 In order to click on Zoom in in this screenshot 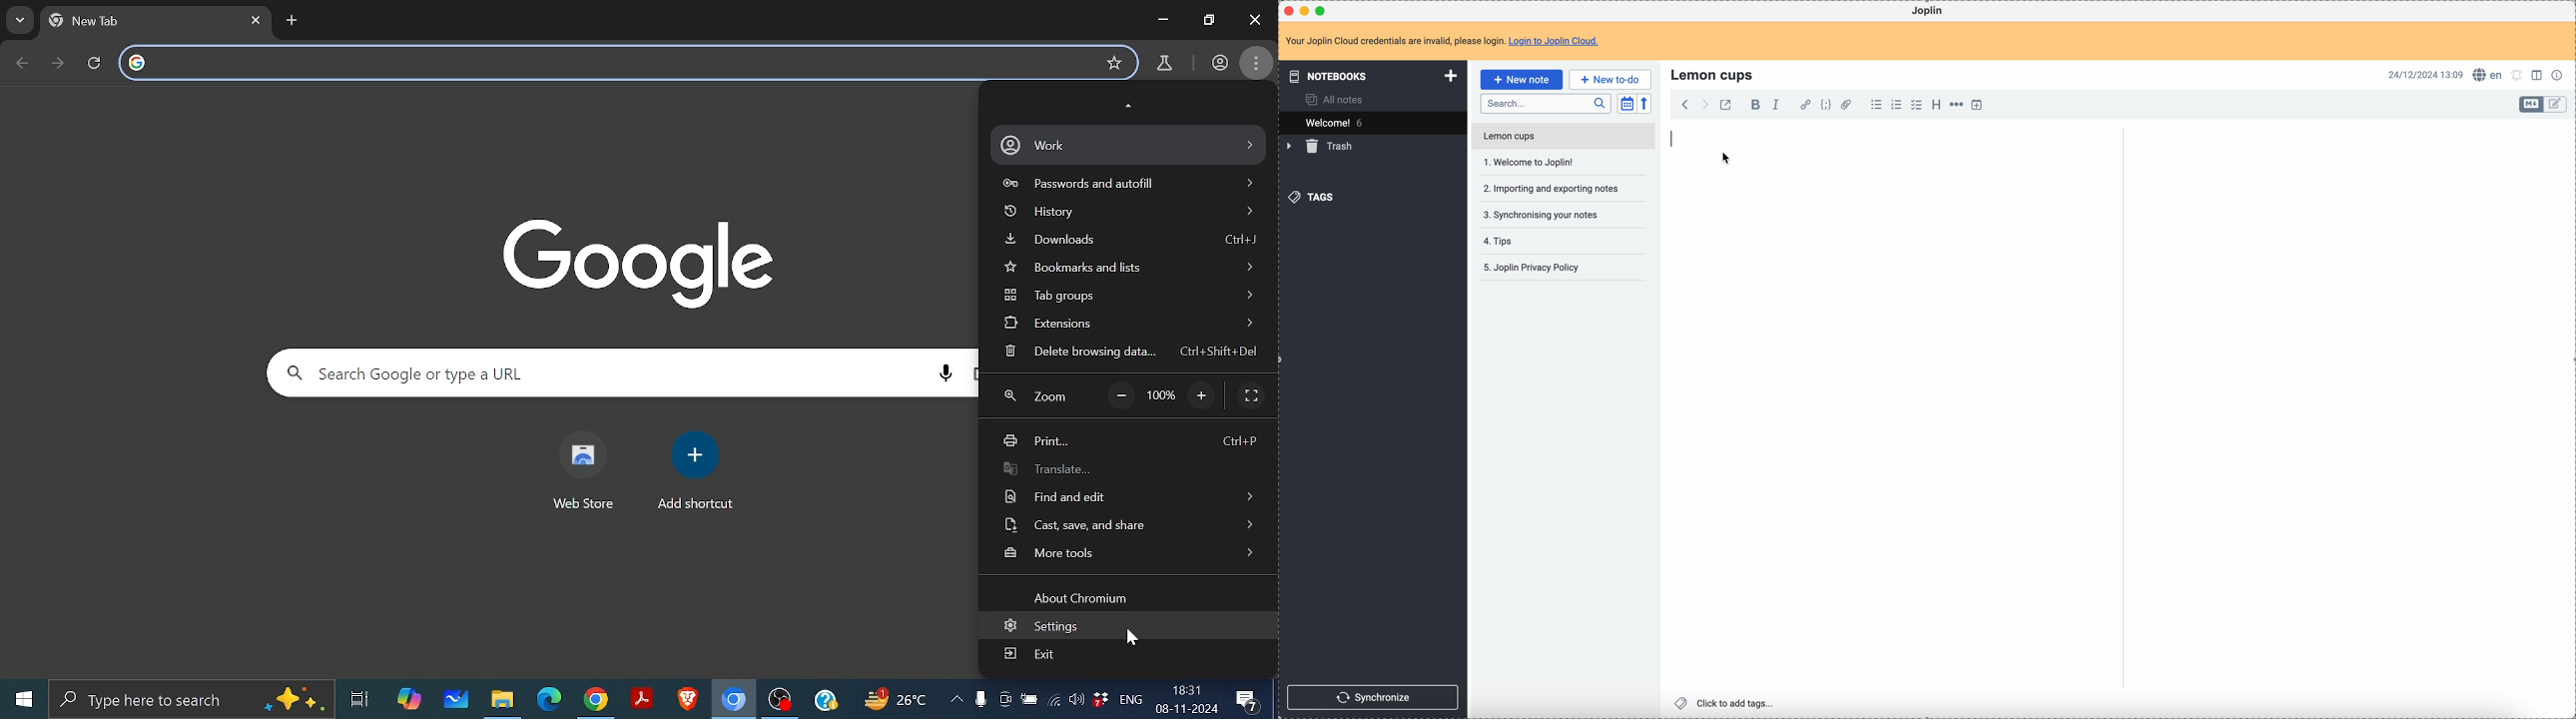, I will do `click(1204, 396)`.